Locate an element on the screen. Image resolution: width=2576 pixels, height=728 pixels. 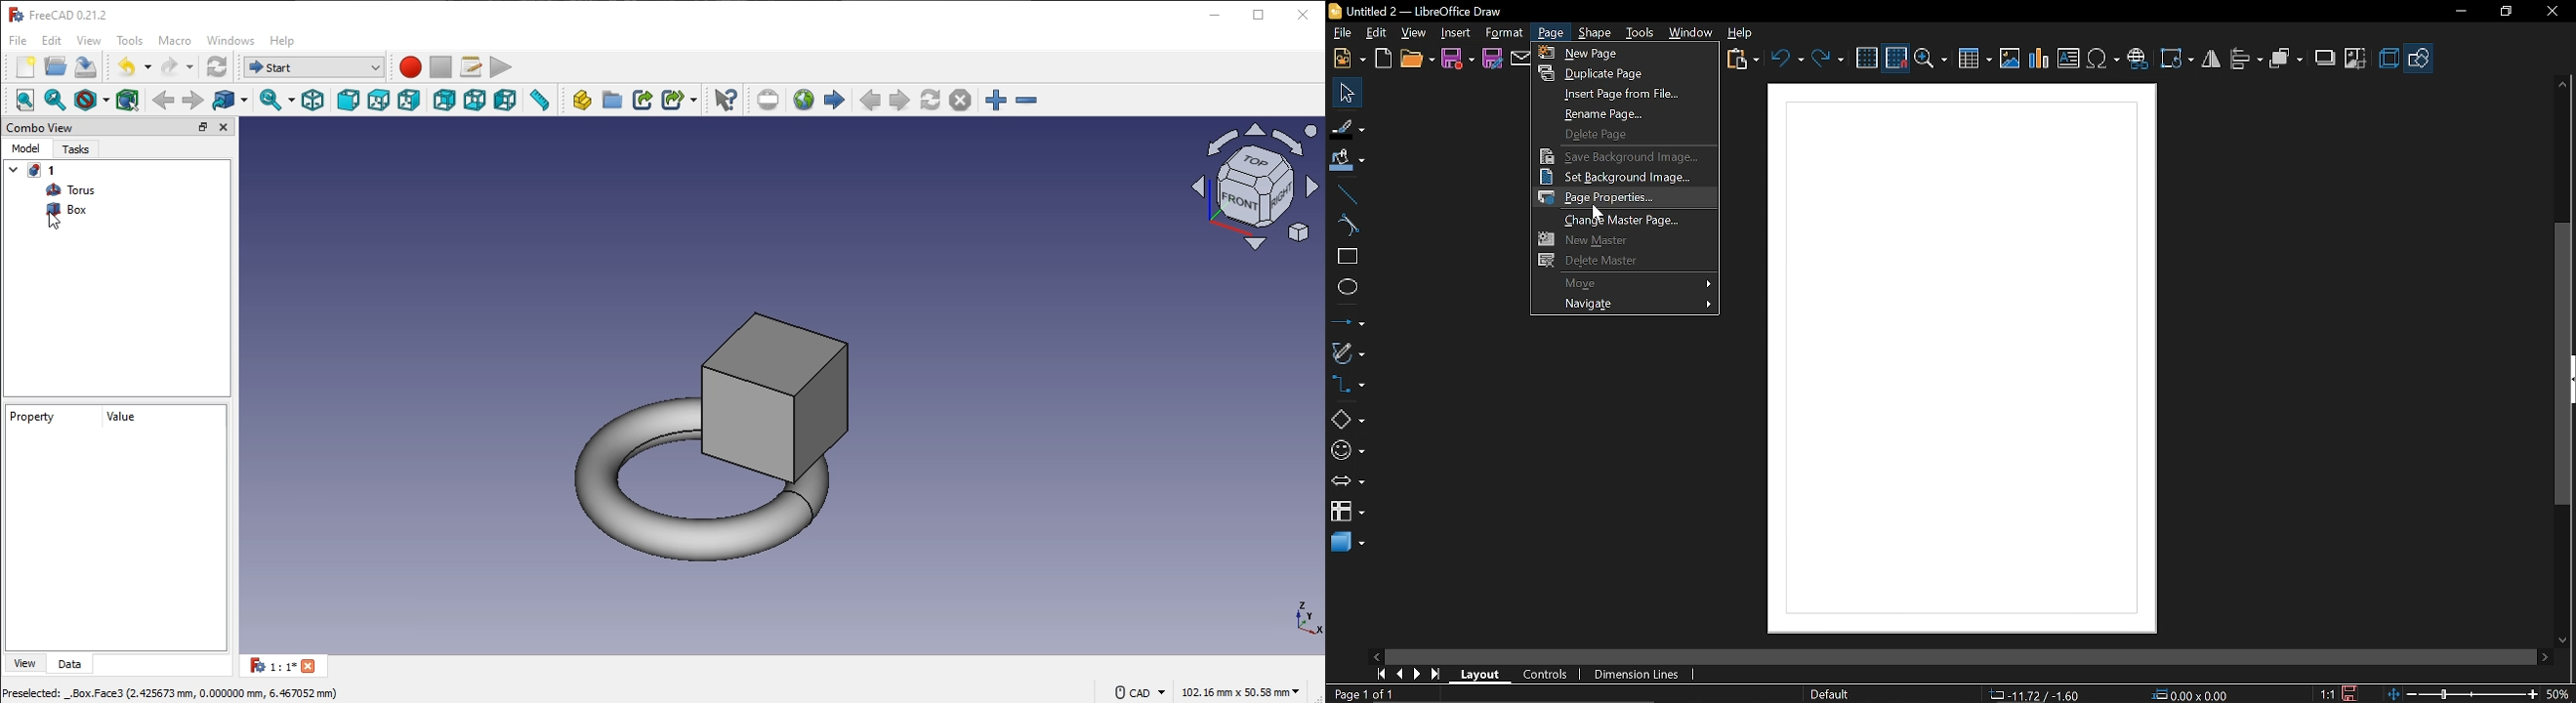
sync view is located at coordinates (276, 101).